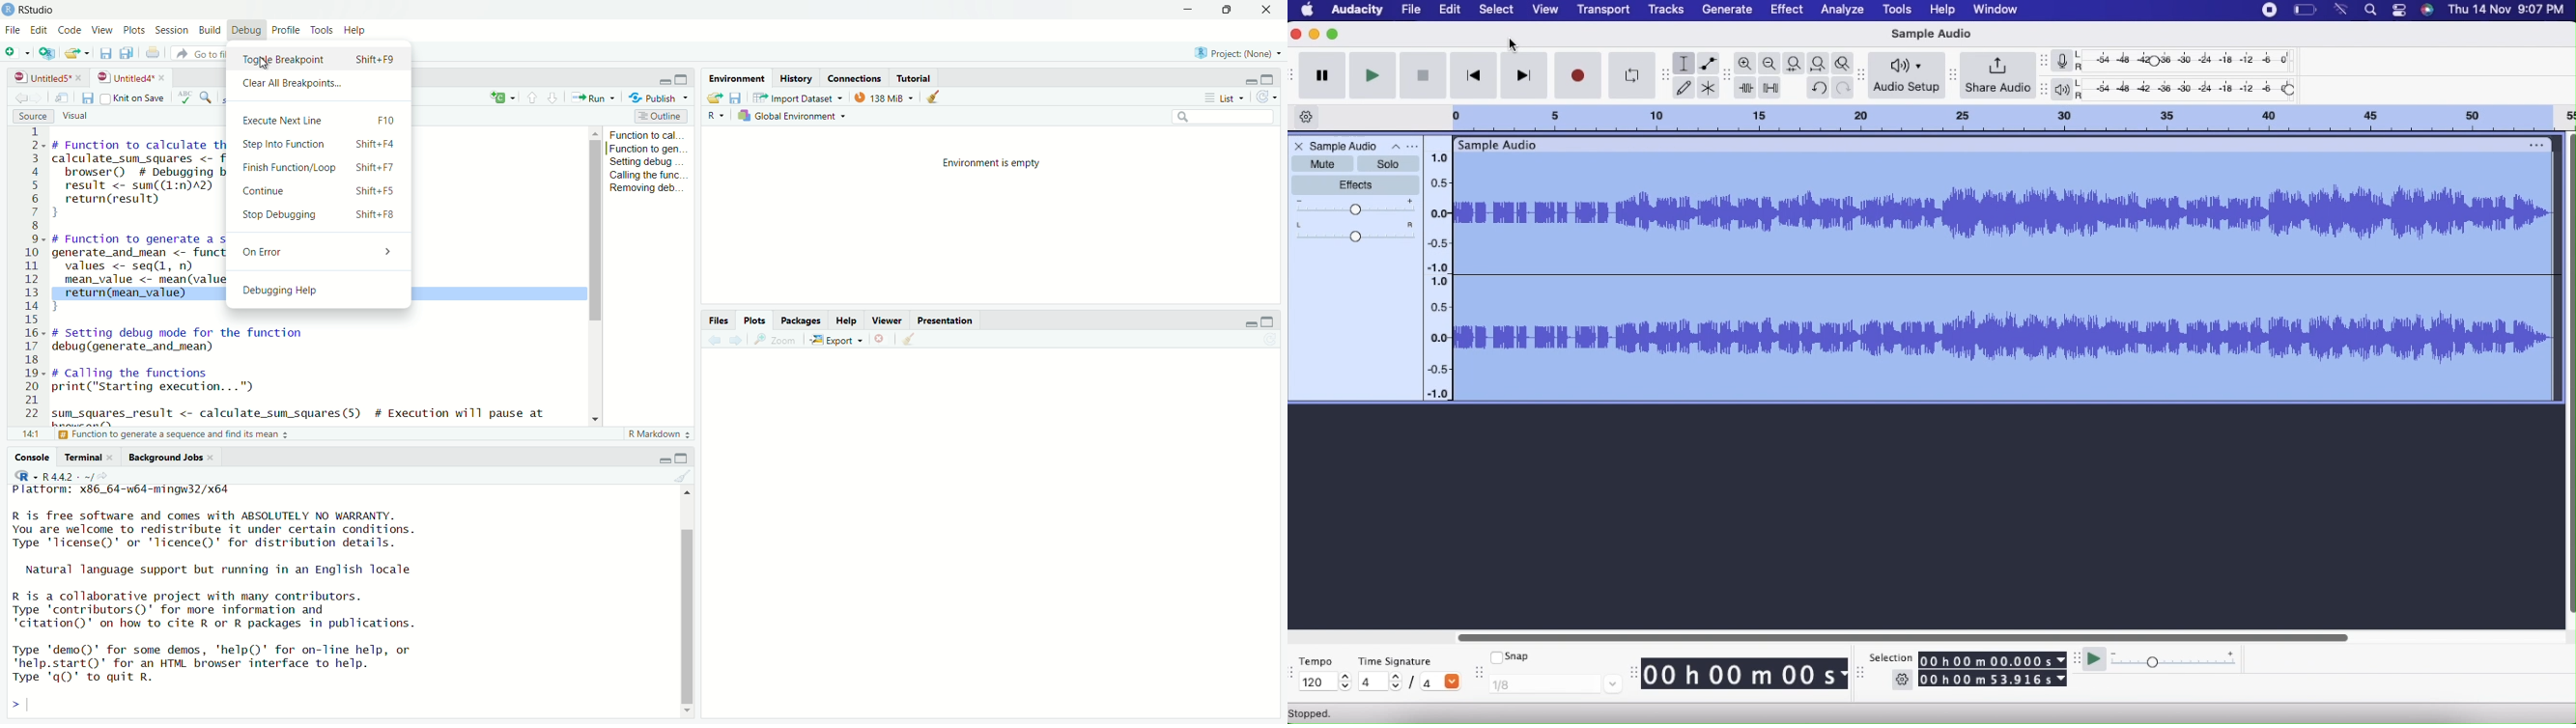  I want to click on R Markdown, so click(655, 431).